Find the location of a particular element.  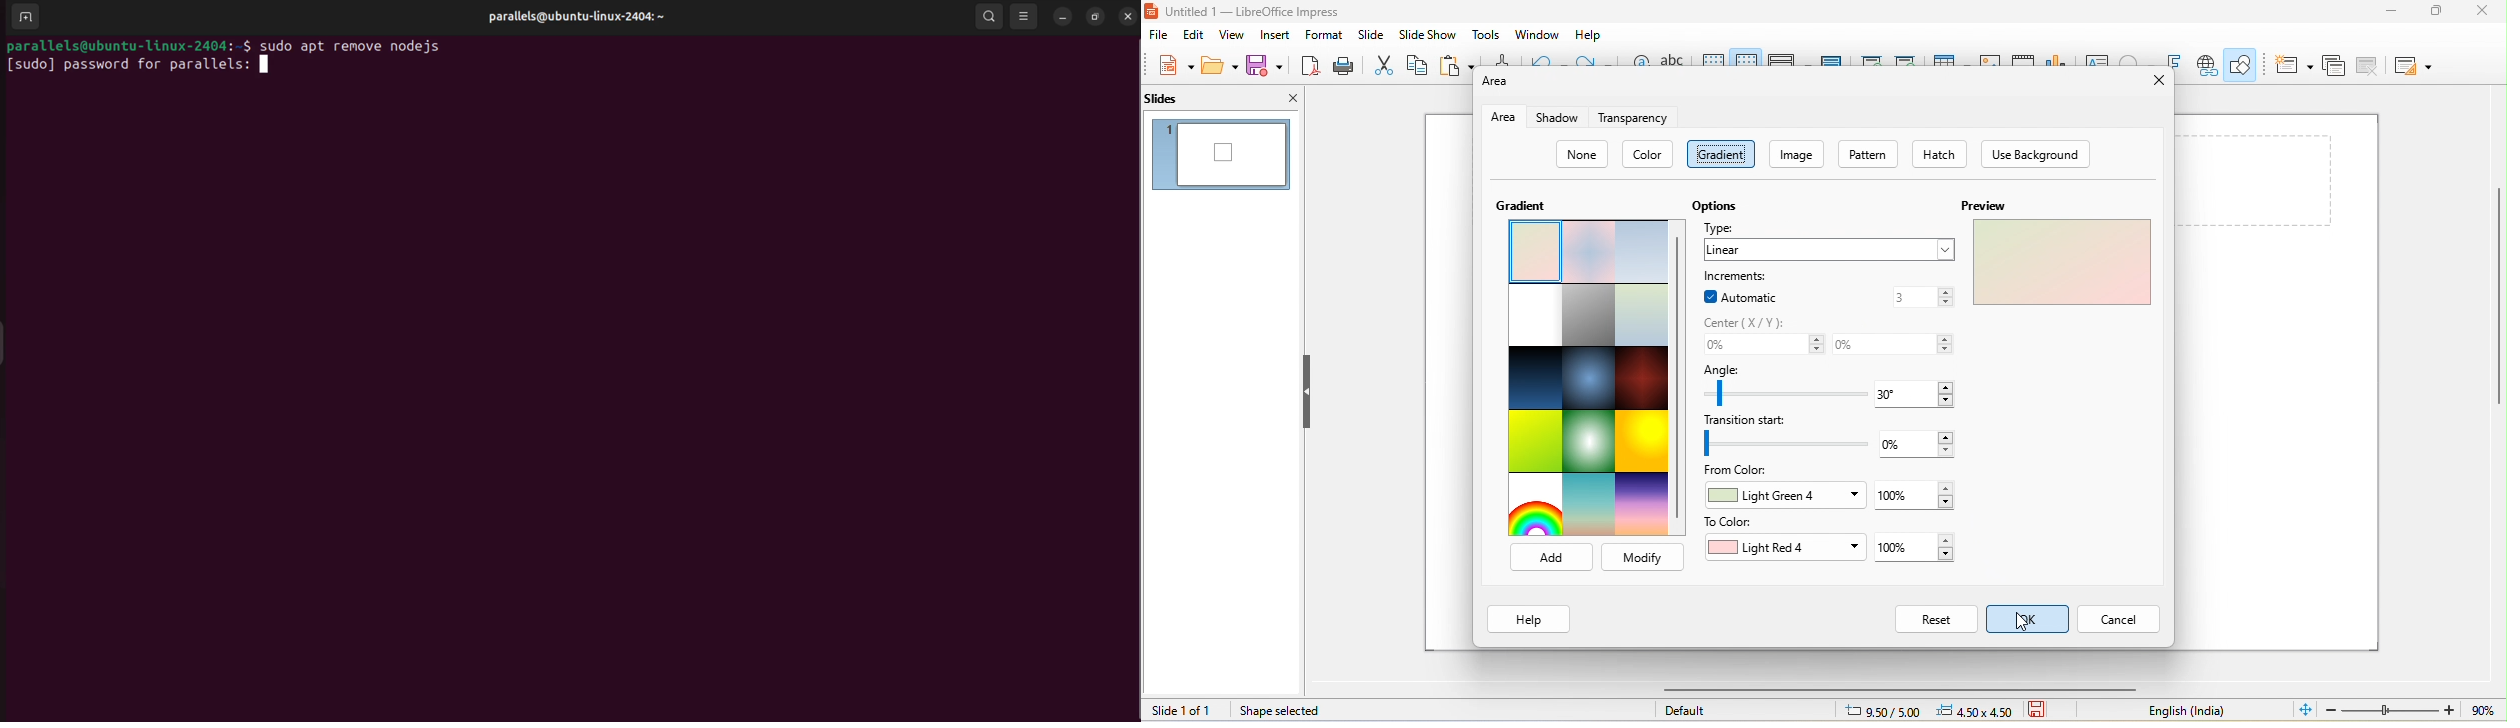

english is located at coordinates (2189, 711).